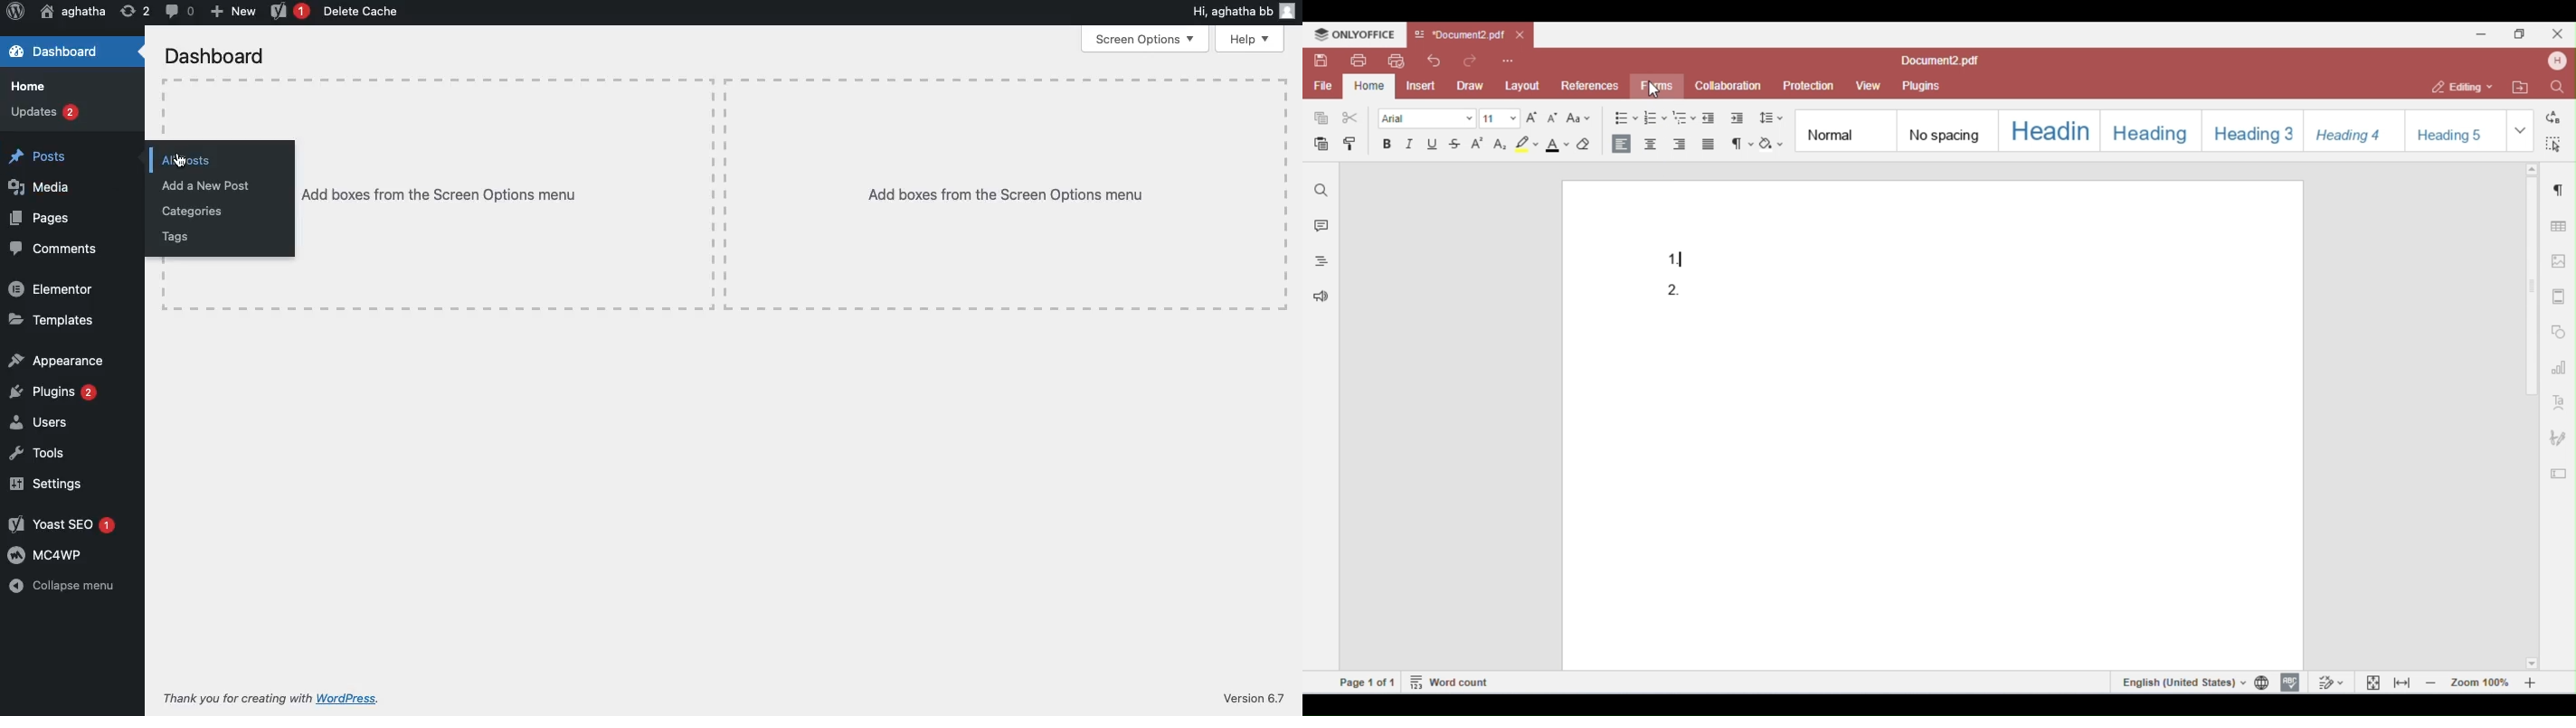 The image size is (2576, 728). Describe the element at coordinates (56, 248) in the screenshot. I see `Comments` at that location.